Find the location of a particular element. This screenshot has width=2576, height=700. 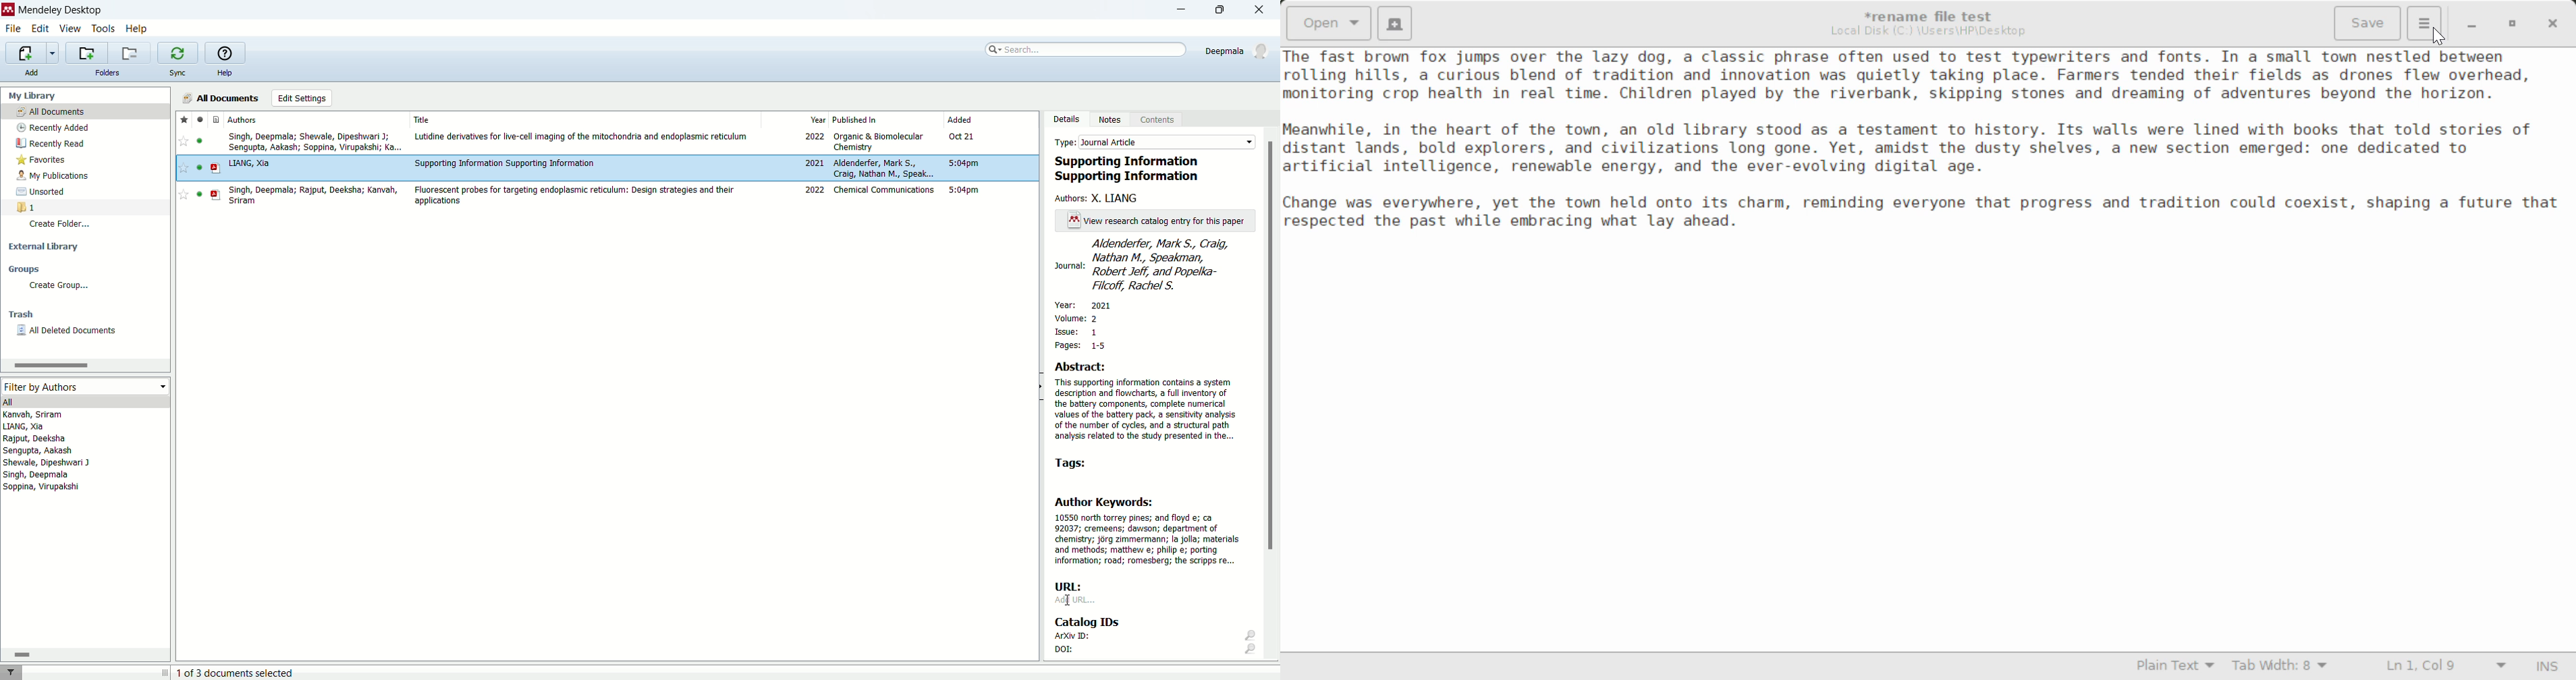

Fluorescent probes for targeting endoplasmic reticulum: Design strategies and their applications is located at coordinates (574, 195).